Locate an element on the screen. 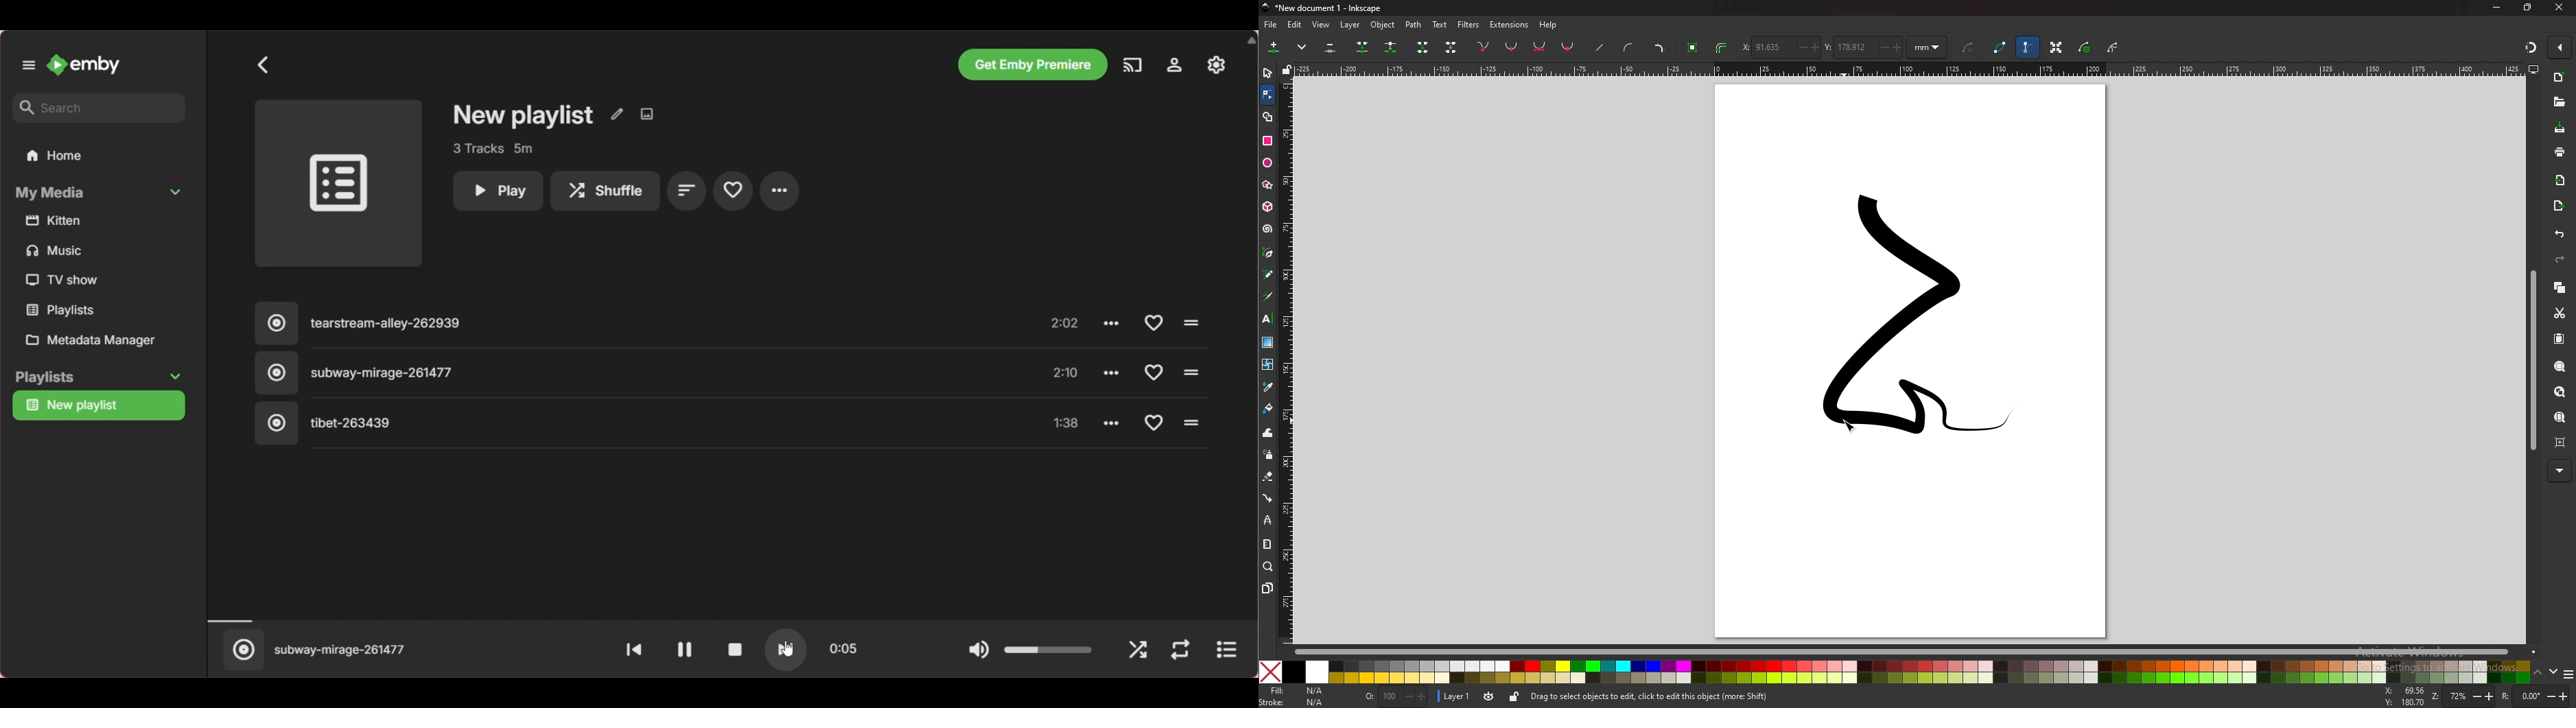 This screenshot has width=2576, height=728. new is located at coordinates (2560, 78).